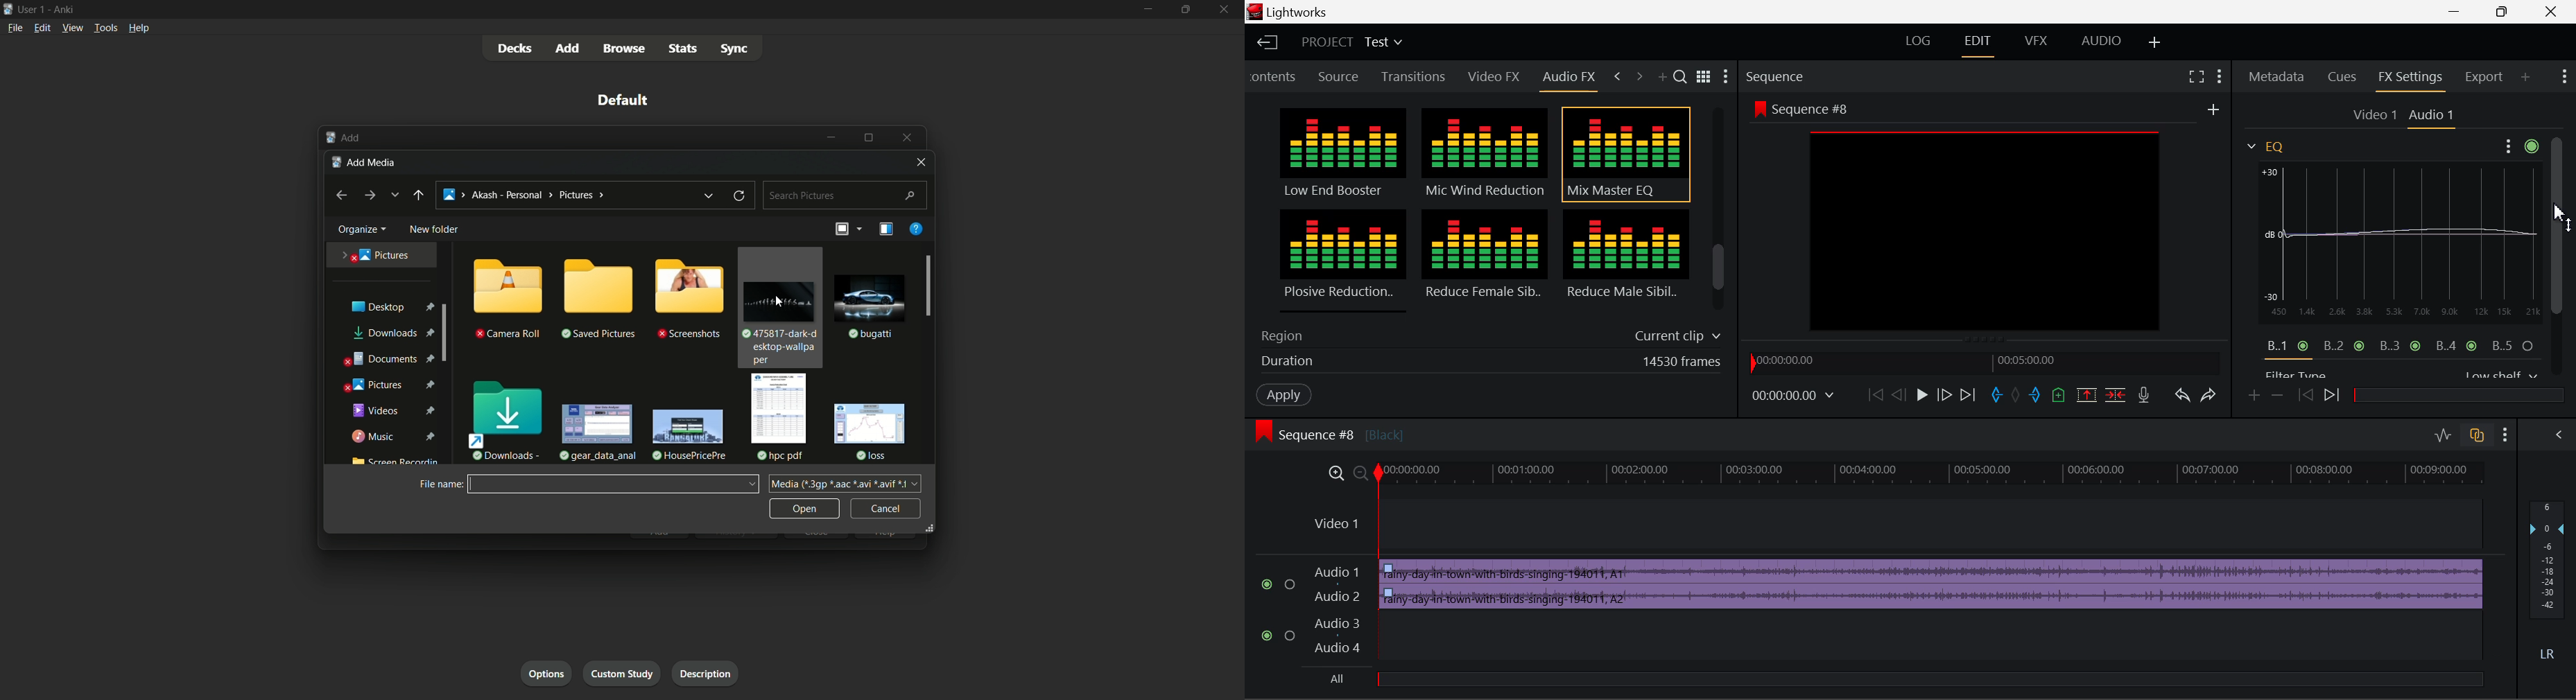  Describe the element at coordinates (928, 286) in the screenshot. I see `scroll bar` at that location.